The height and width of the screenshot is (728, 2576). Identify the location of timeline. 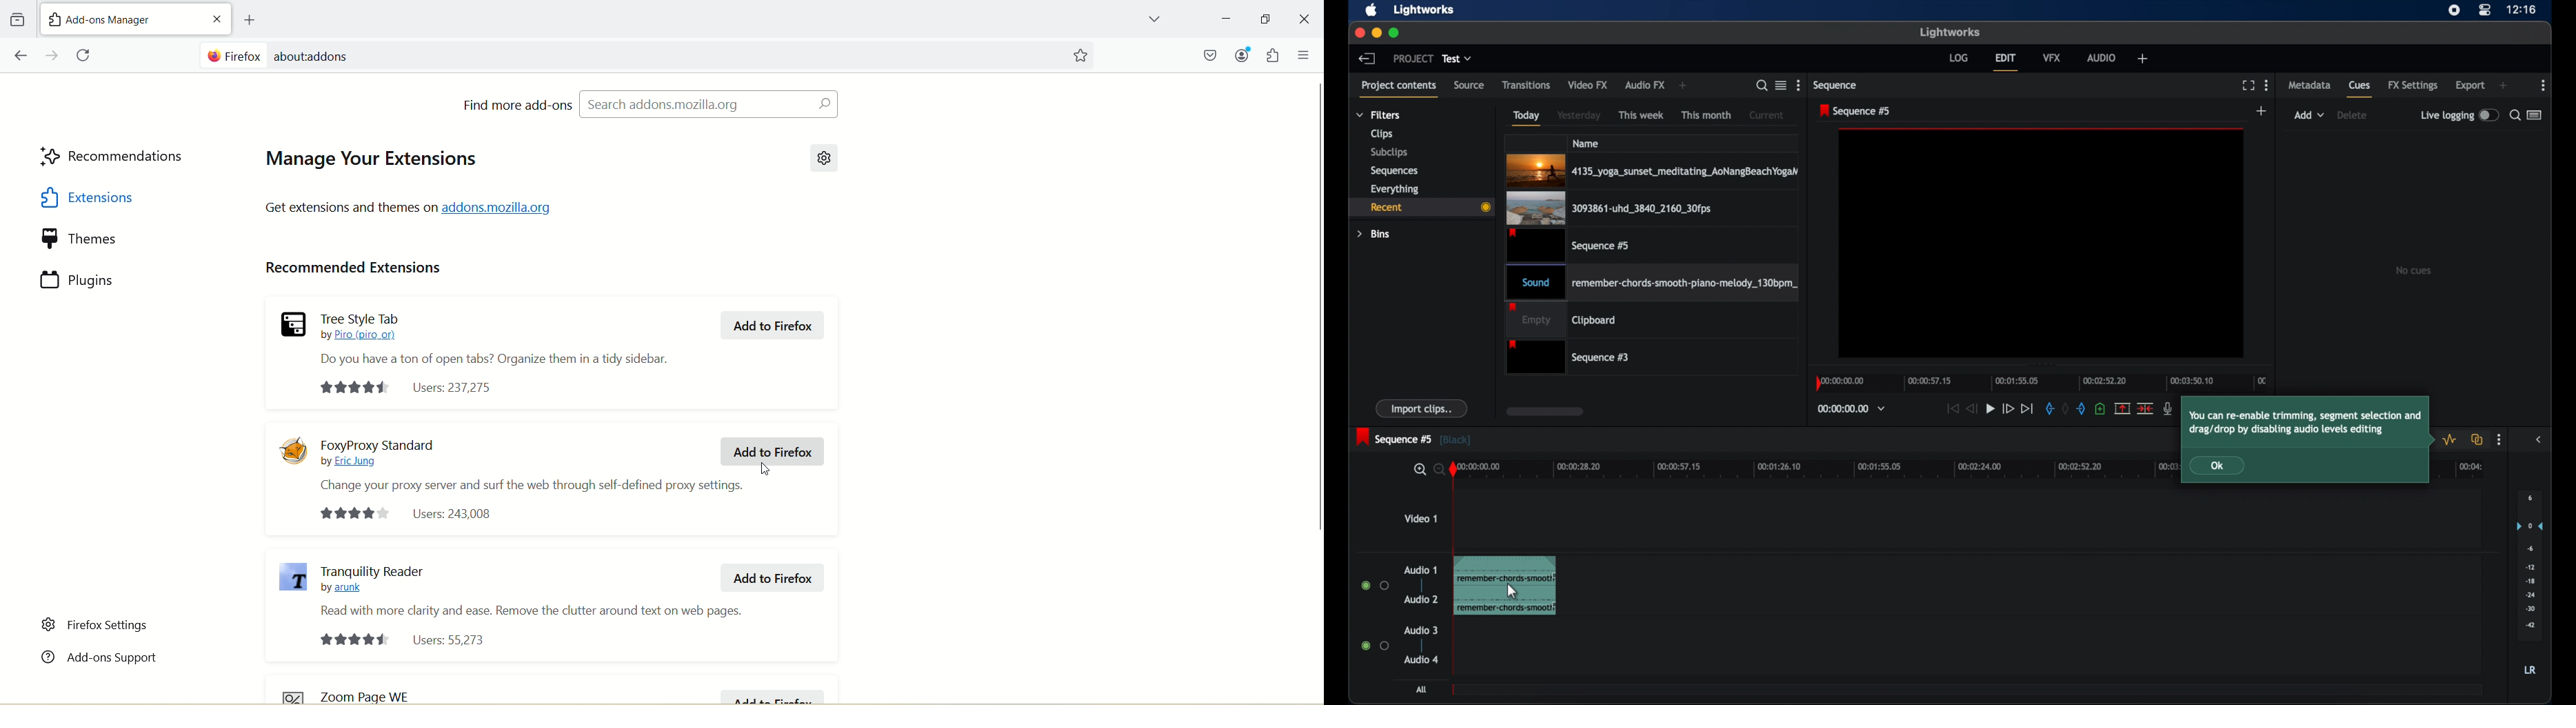
(2044, 383).